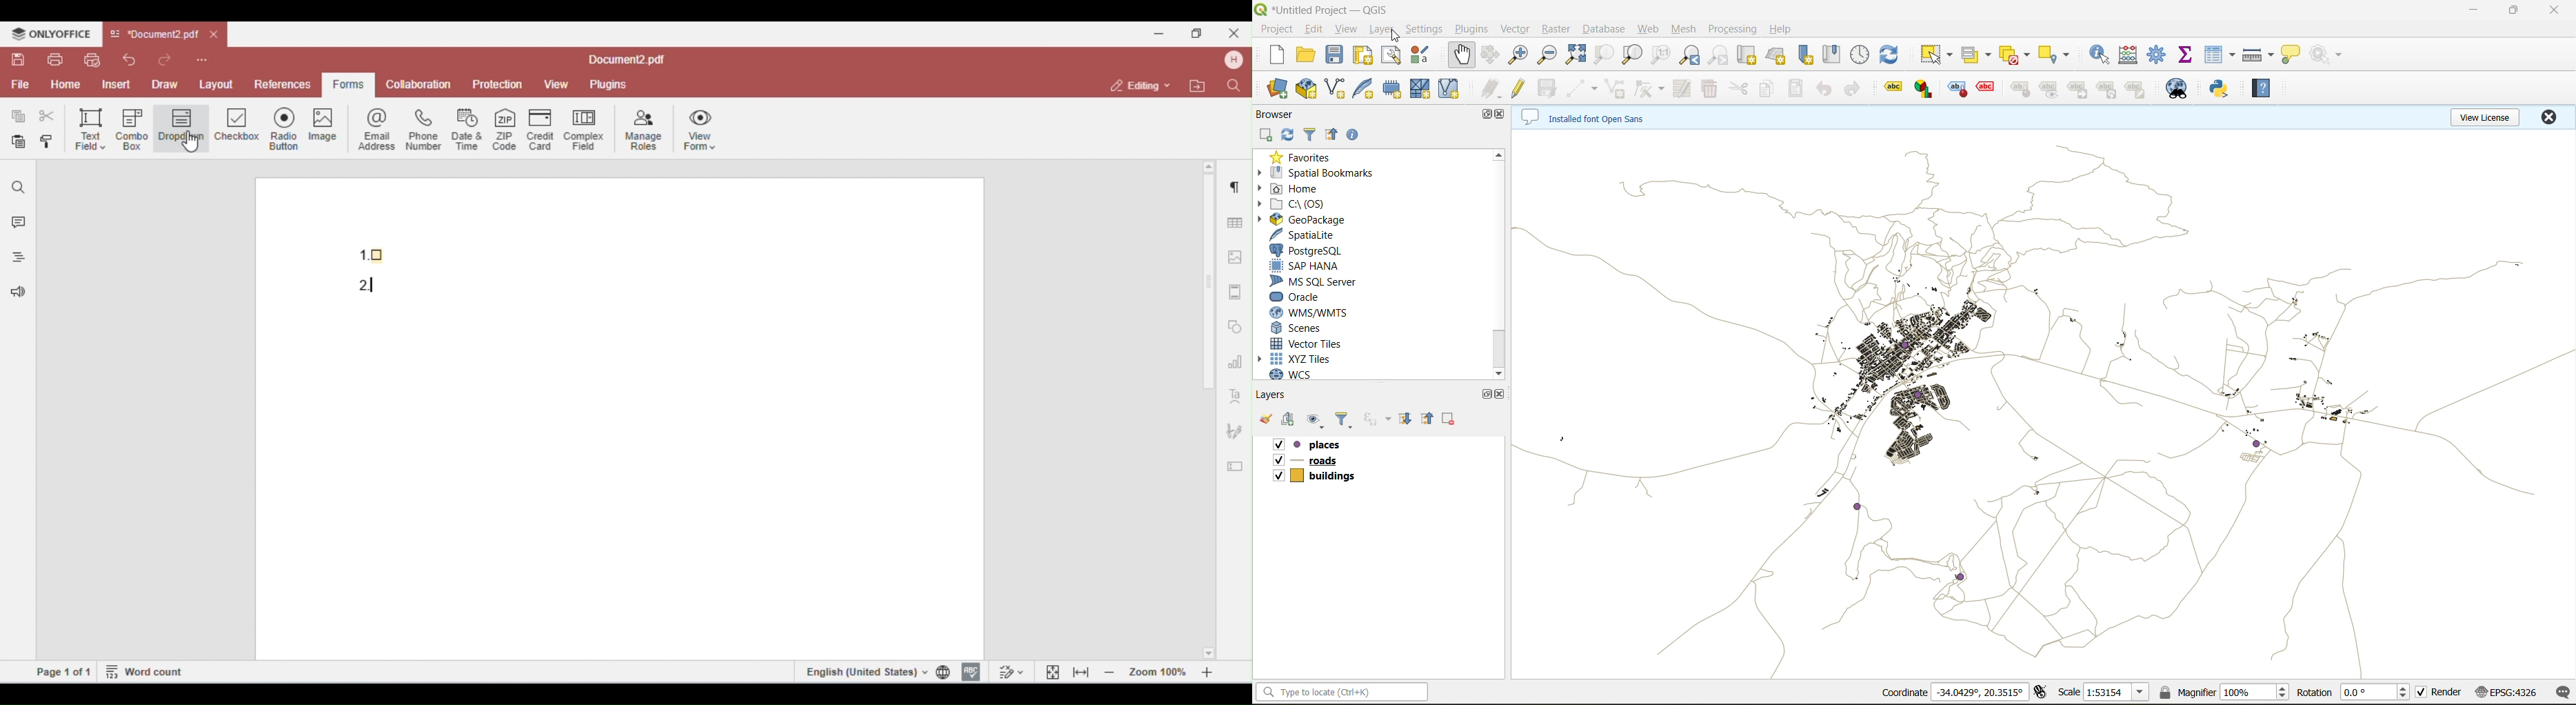 This screenshot has height=728, width=2576. I want to click on tool box, so click(2160, 54).